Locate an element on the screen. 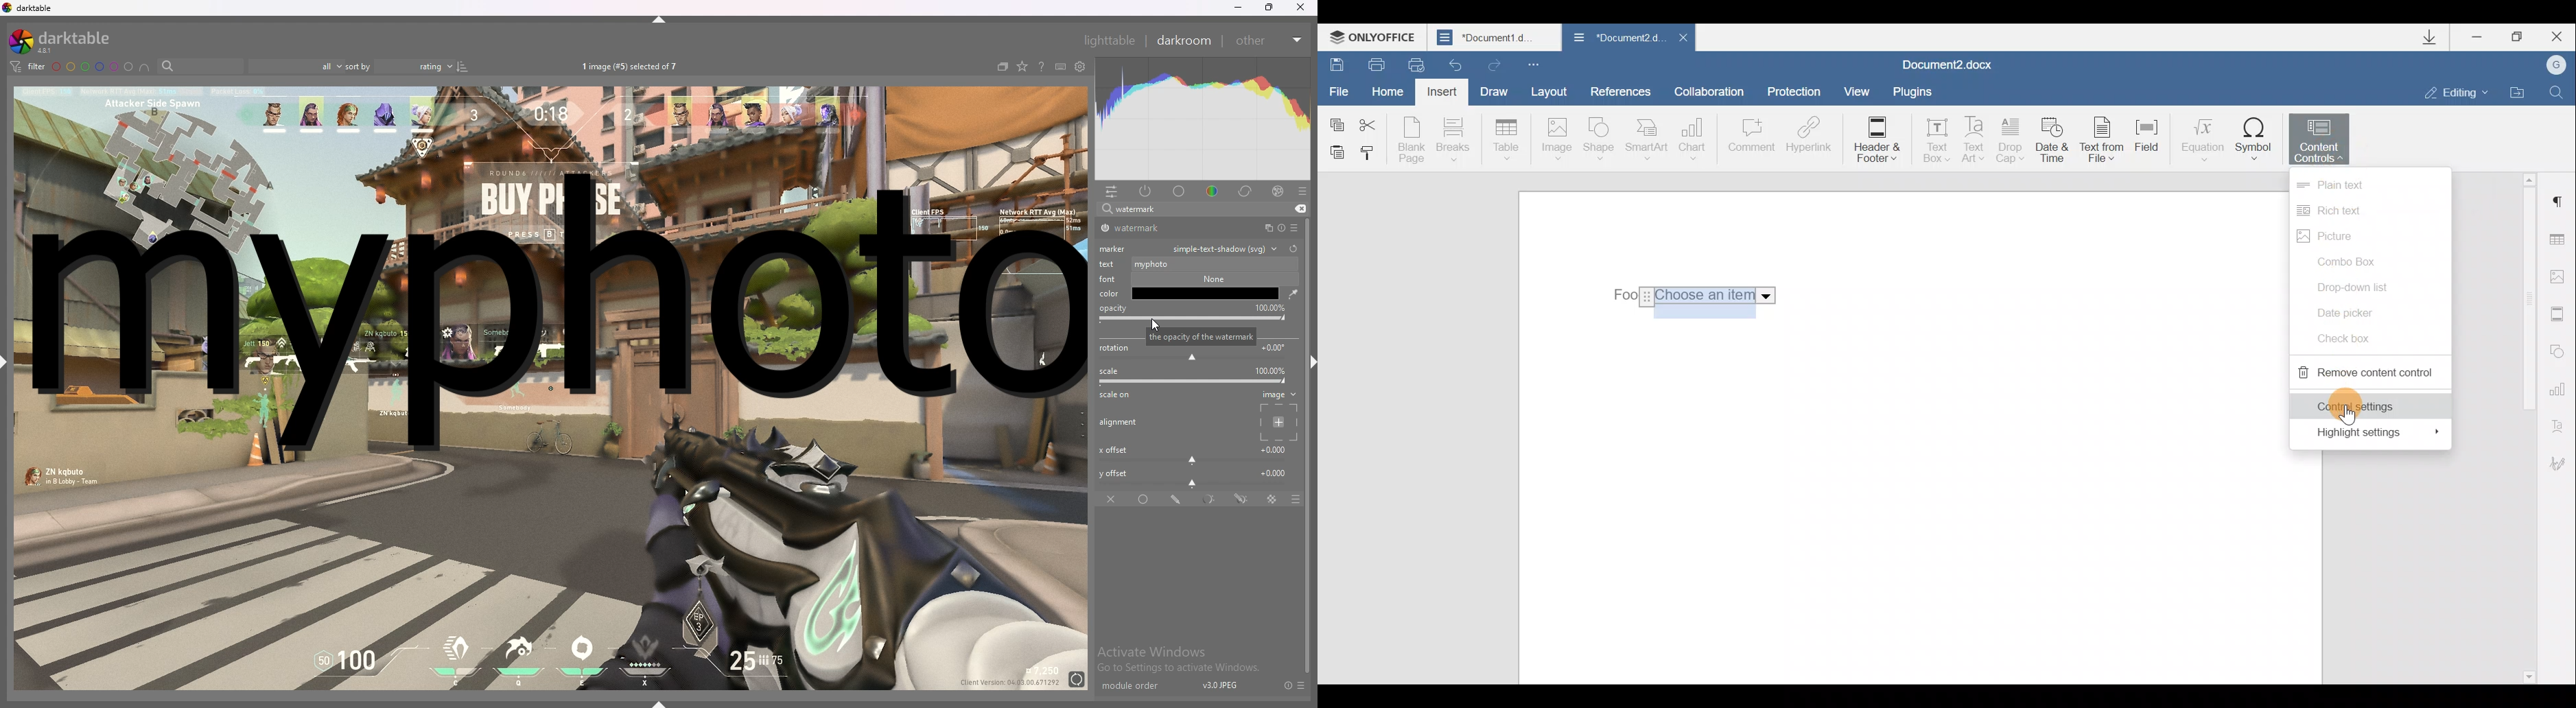  darkroom is located at coordinates (1185, 39).